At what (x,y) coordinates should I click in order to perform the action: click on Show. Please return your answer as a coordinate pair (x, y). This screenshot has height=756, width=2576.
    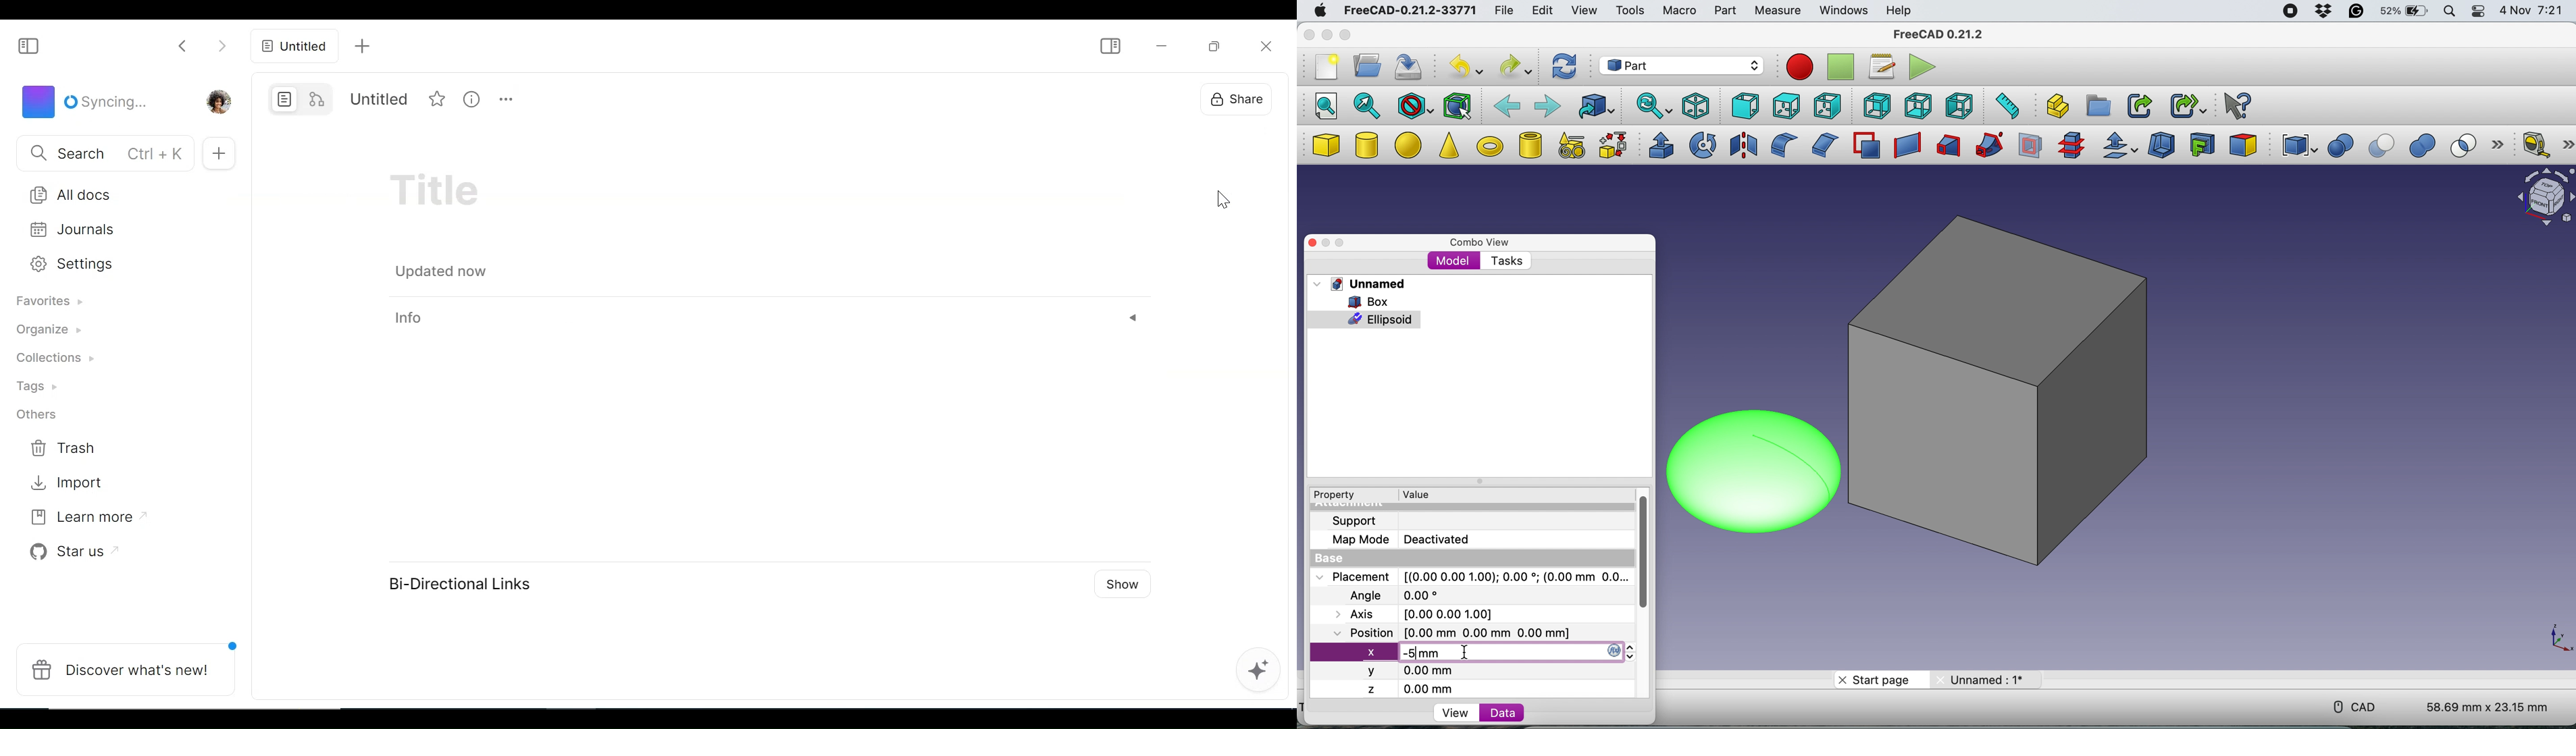
    Looking at the image, I should click on (1126, 584).